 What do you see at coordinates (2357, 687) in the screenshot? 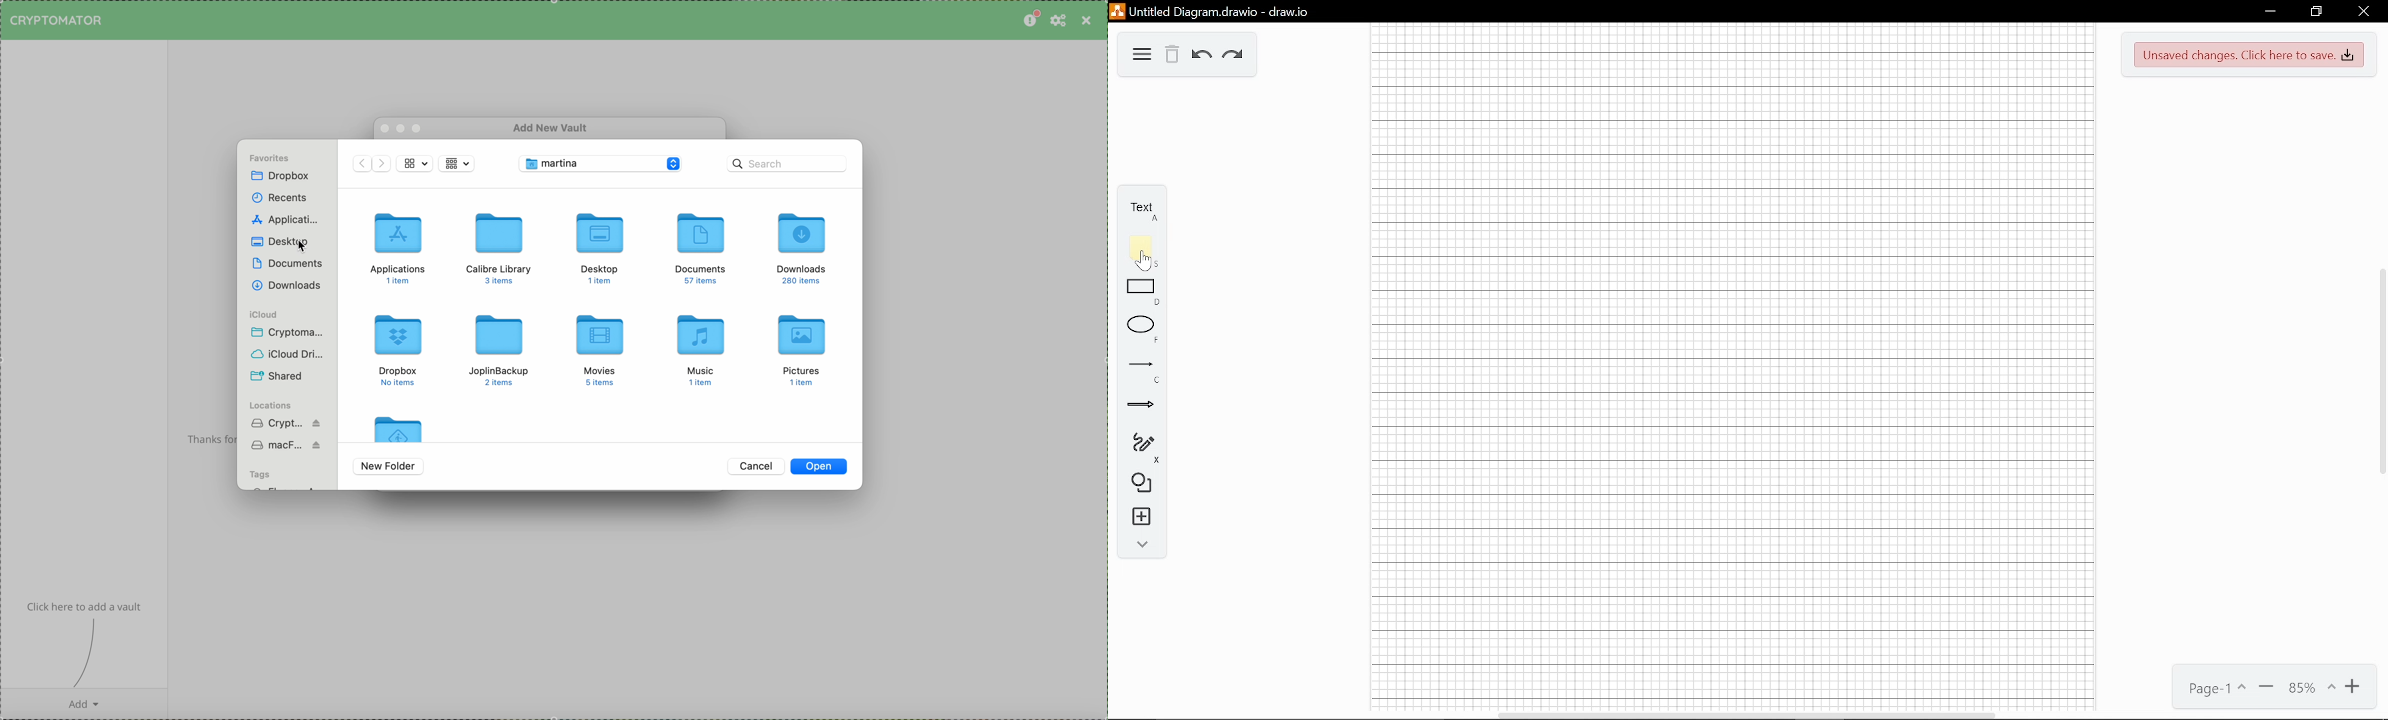
I see `Zoom in` at bounding box center [2357, 687].